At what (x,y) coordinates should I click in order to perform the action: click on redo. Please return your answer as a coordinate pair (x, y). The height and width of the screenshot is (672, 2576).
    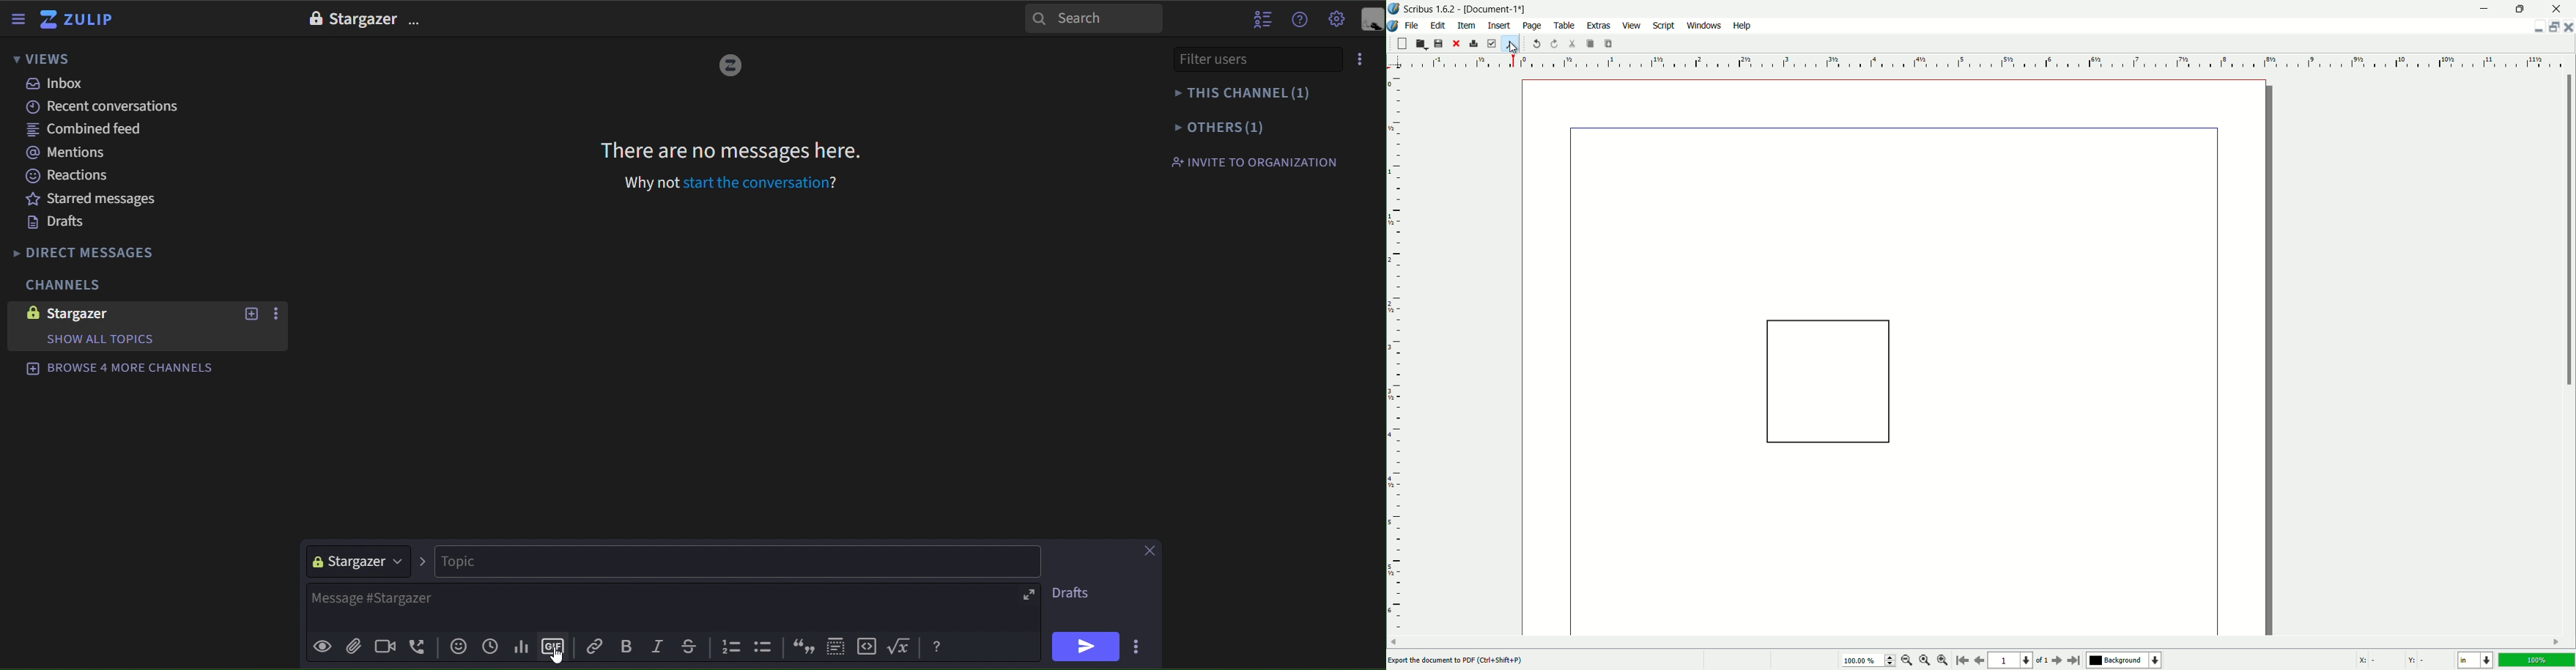
    Looking at the image, I should click on (1553, 43).